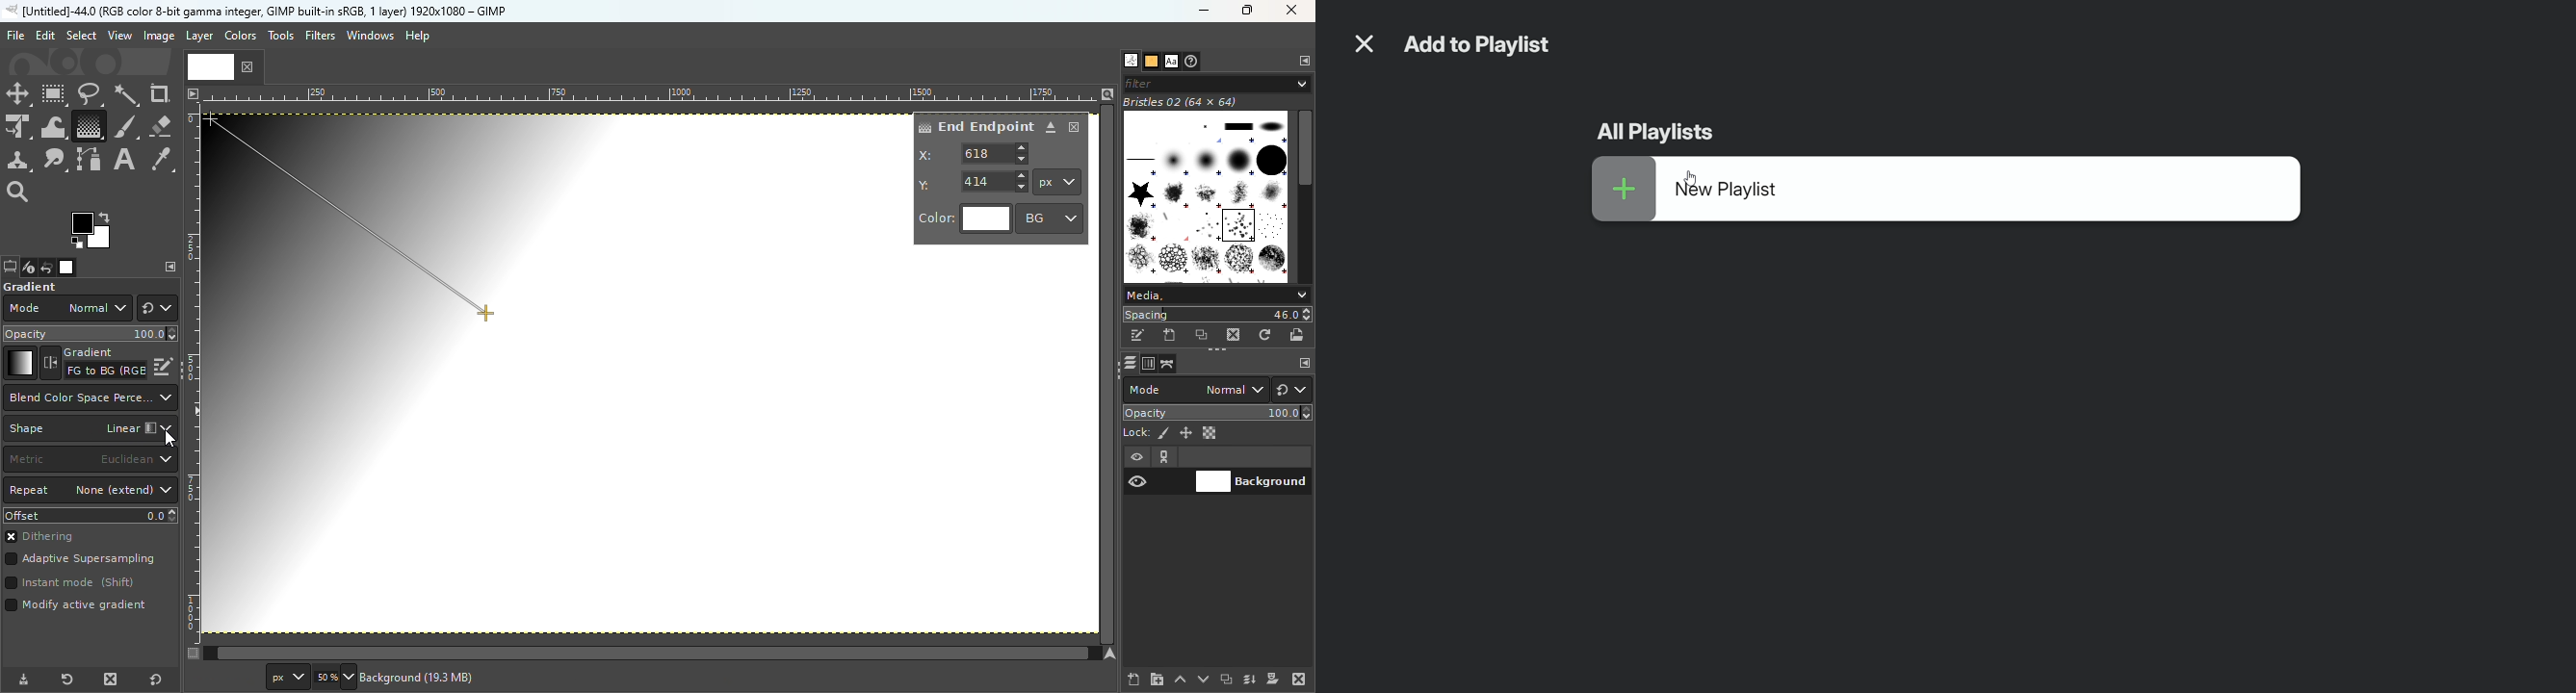 The height and width of the screenshot is (700, 2576). What do you see at coordinates (283, 40) in the screenshot?
I see `Tools` at bounding box center [283, 40].